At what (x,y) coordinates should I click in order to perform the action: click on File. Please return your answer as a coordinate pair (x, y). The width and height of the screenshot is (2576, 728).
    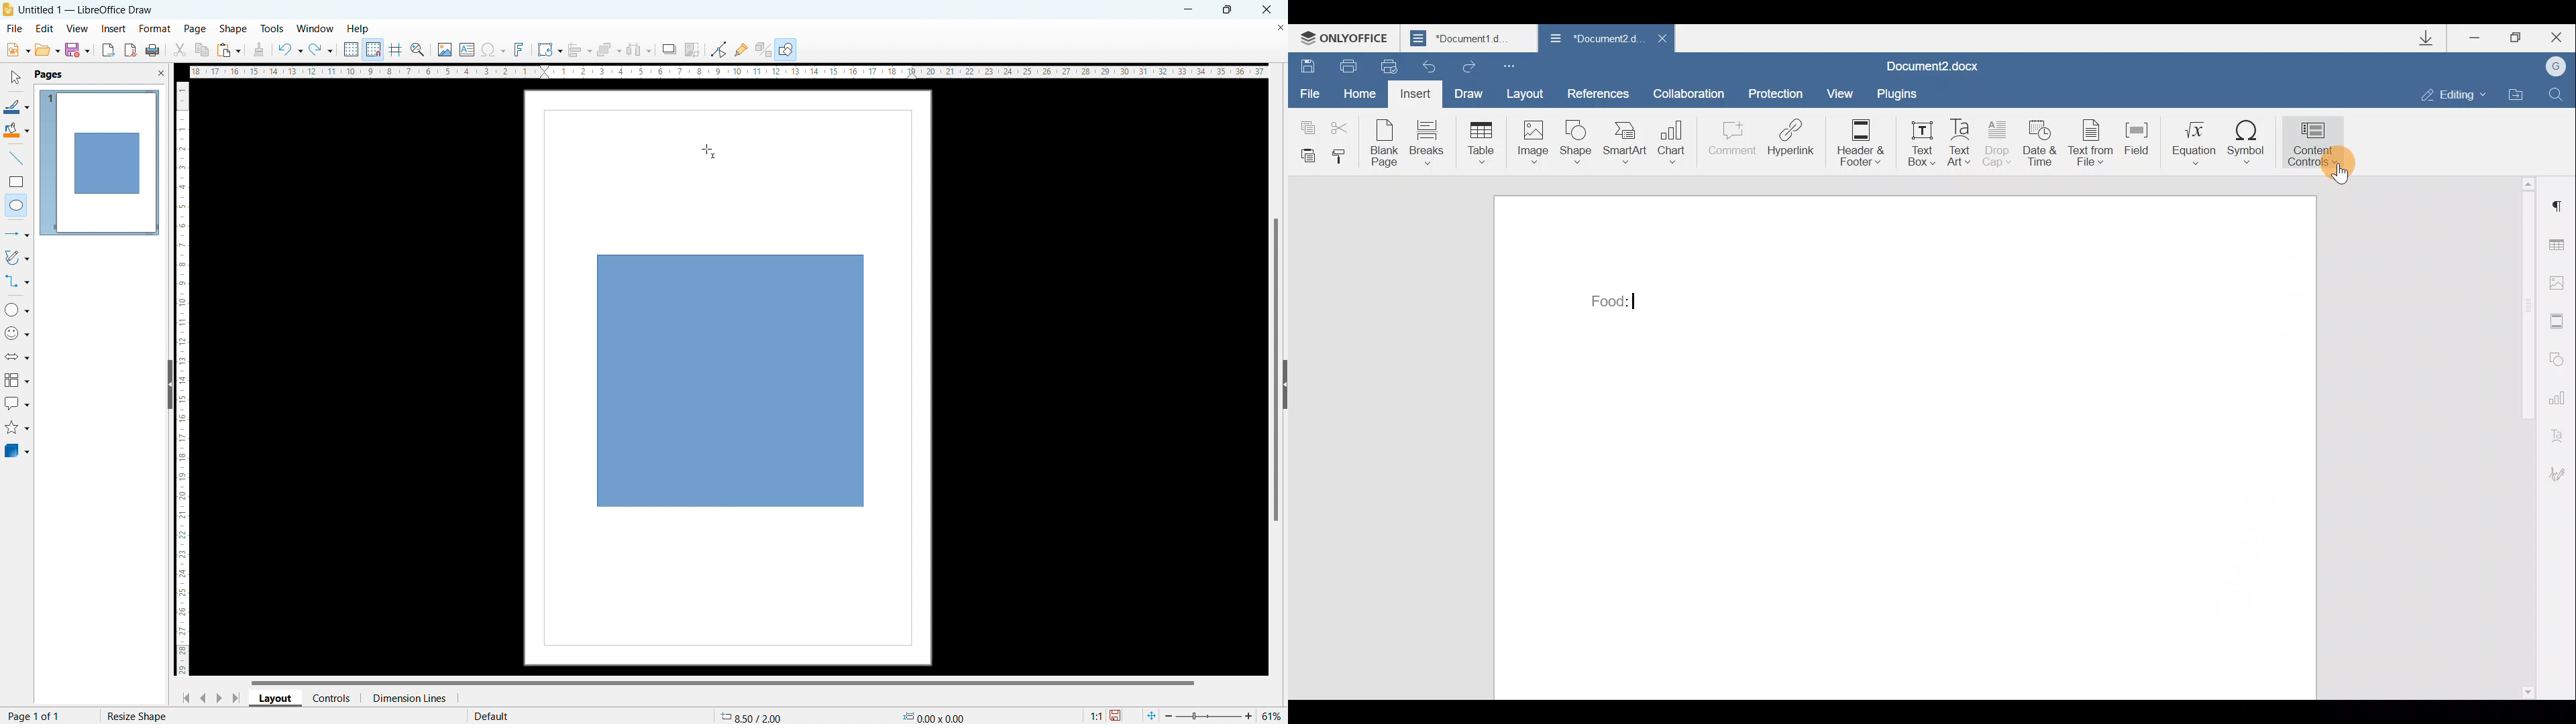
    Looking at the image, I should click on (1311, 92).